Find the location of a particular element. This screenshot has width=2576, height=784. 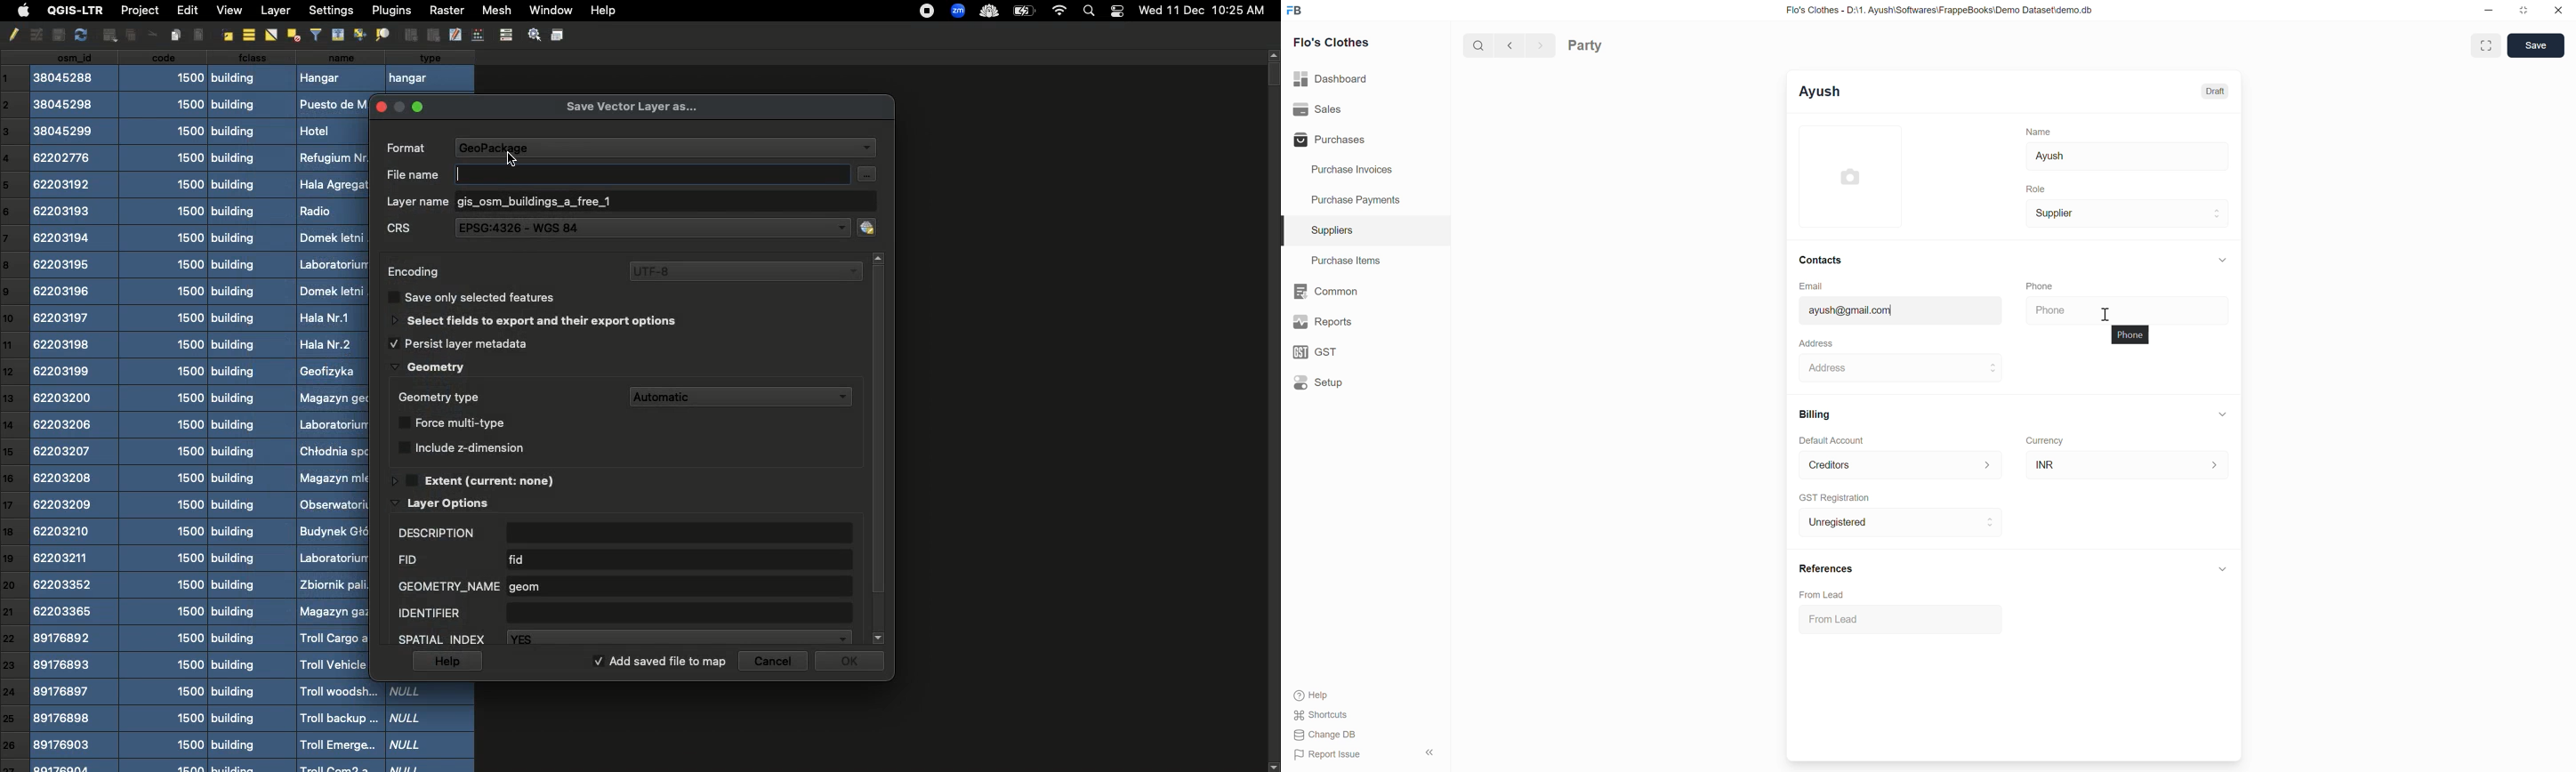

Flo's Clothes - D:\1. Ayush\Softwares\FrappeBooks\Demo Dataset\demo.db is located at coordinates (1940, 10).